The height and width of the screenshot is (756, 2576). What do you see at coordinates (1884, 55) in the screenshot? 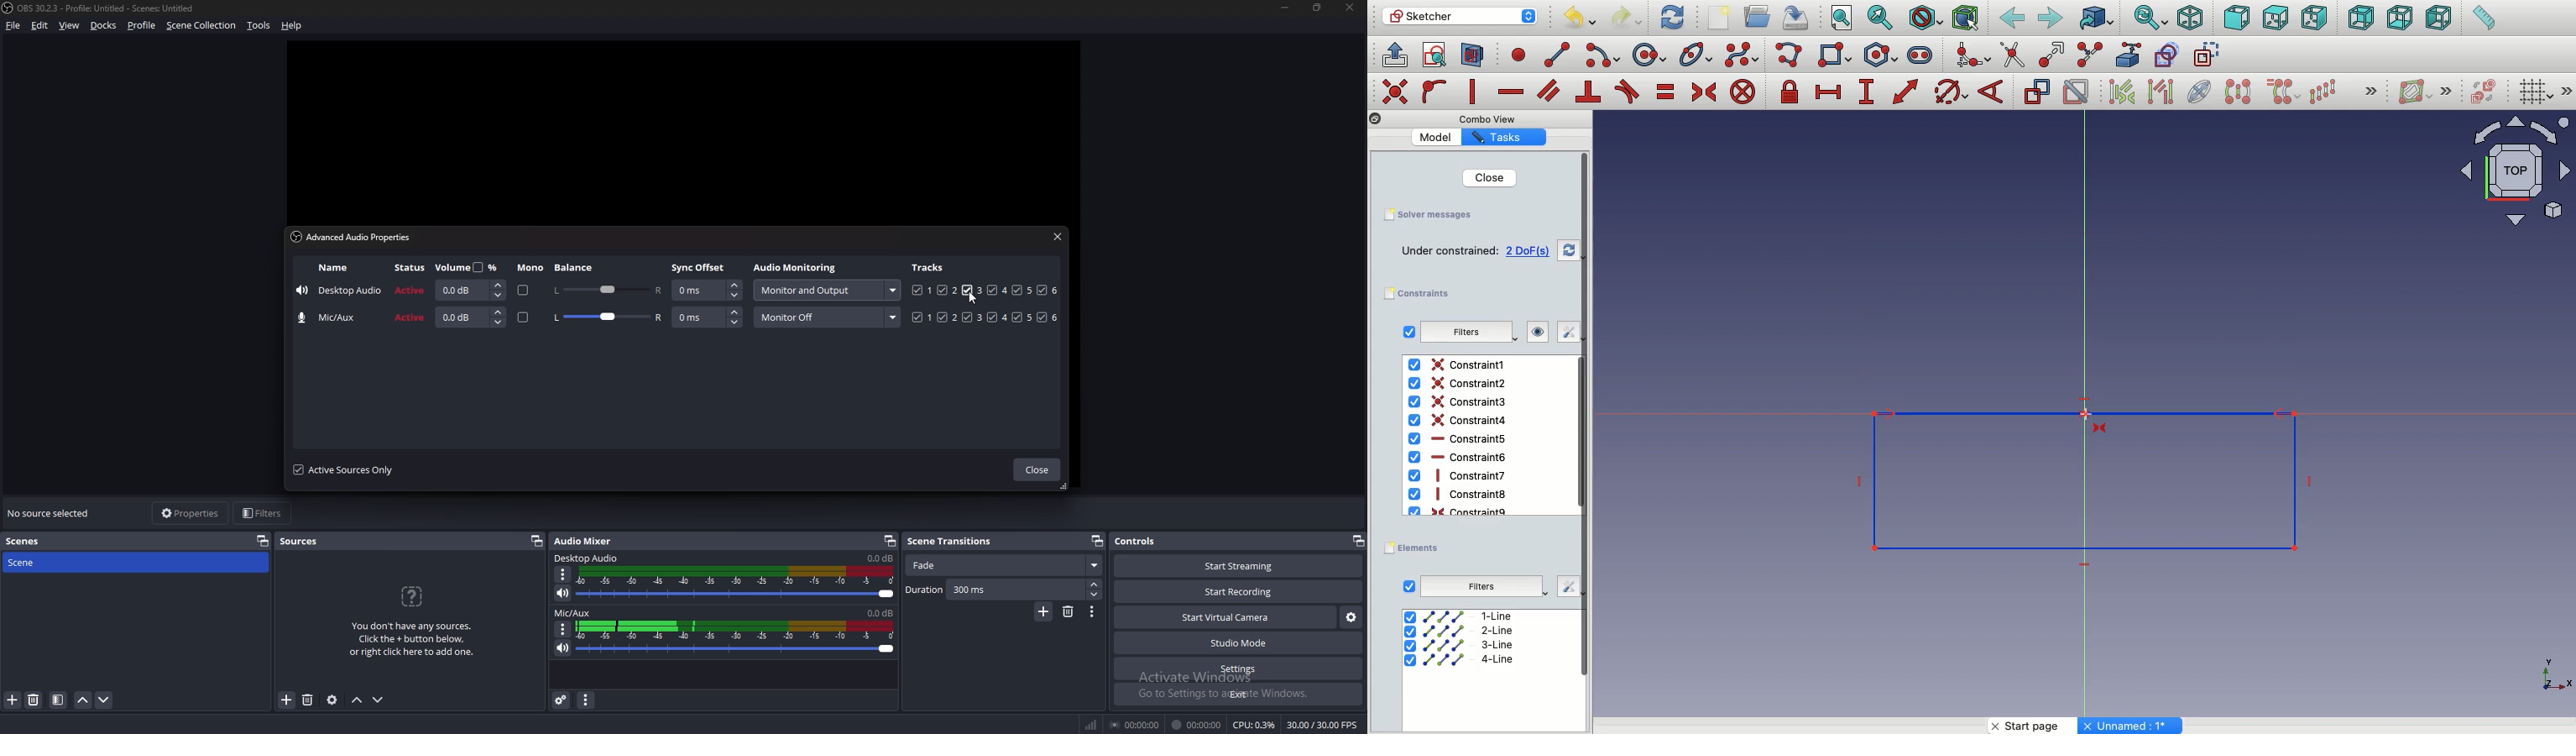
I see `Polygon` at bounding box center [1884, 55].